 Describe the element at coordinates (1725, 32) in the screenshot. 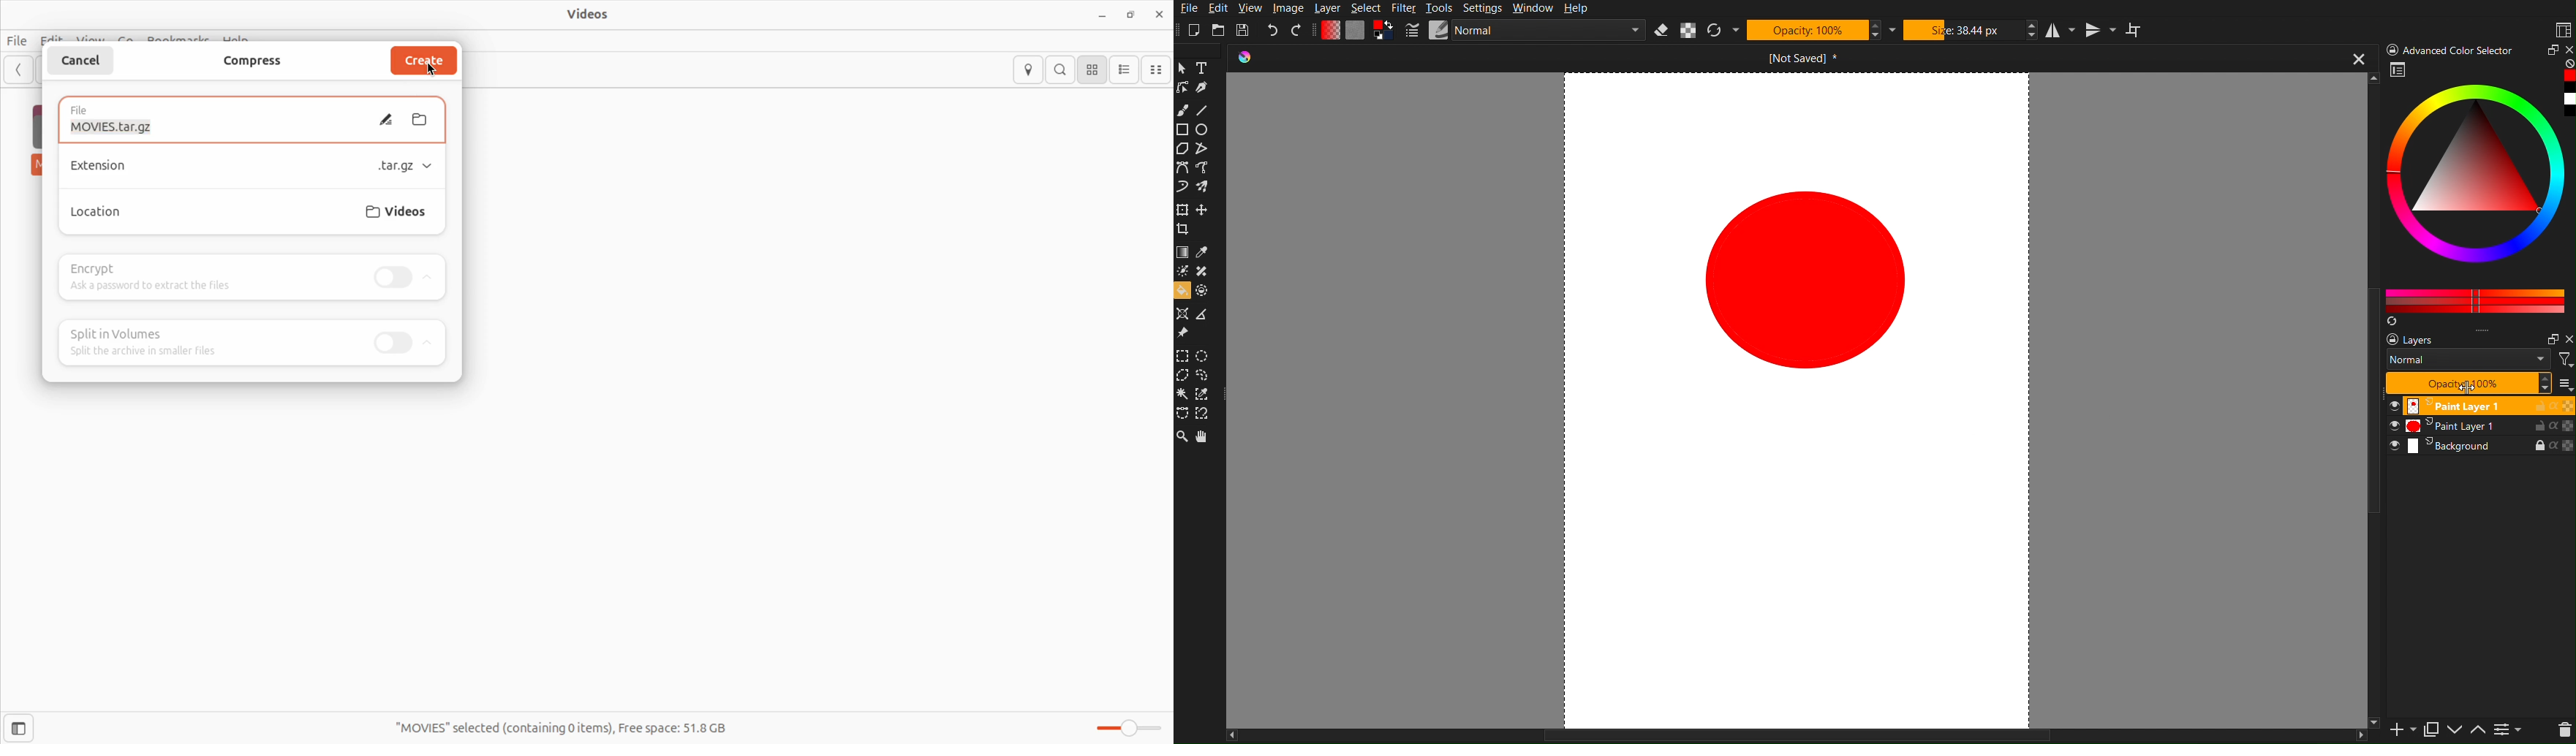

I see `Refresh` at that location.